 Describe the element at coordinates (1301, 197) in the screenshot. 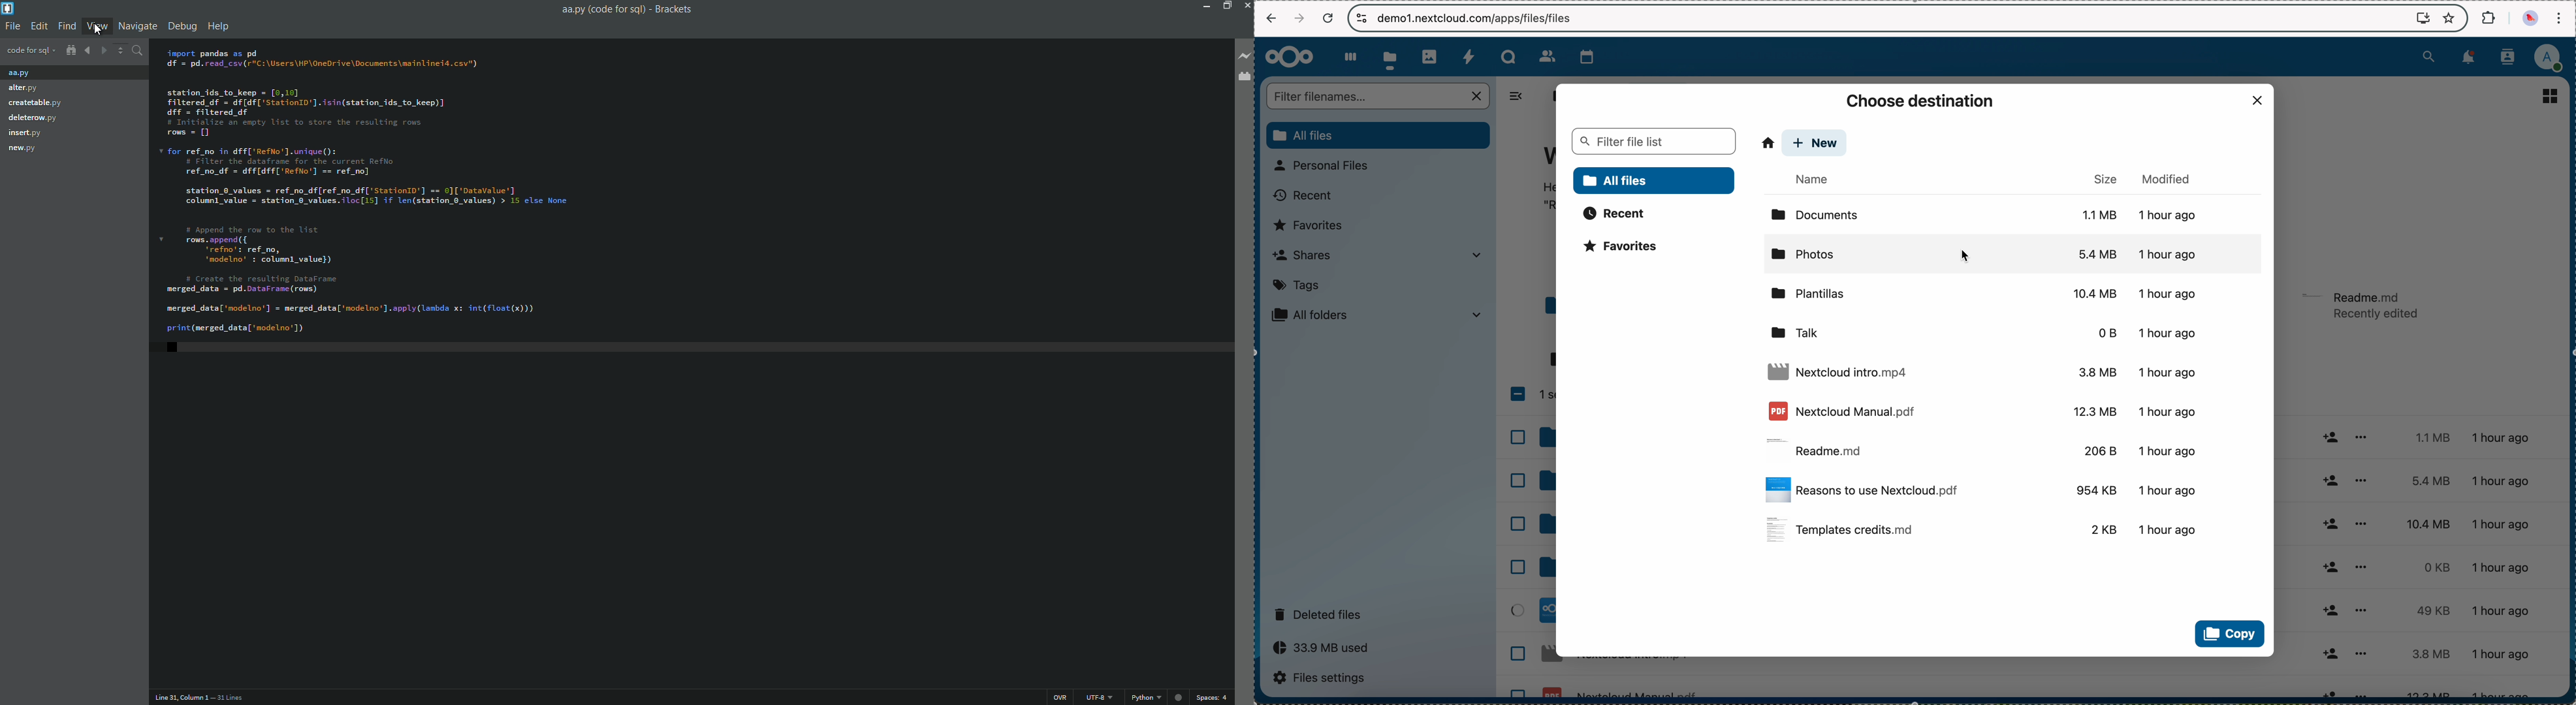

I see `recent` at that location.